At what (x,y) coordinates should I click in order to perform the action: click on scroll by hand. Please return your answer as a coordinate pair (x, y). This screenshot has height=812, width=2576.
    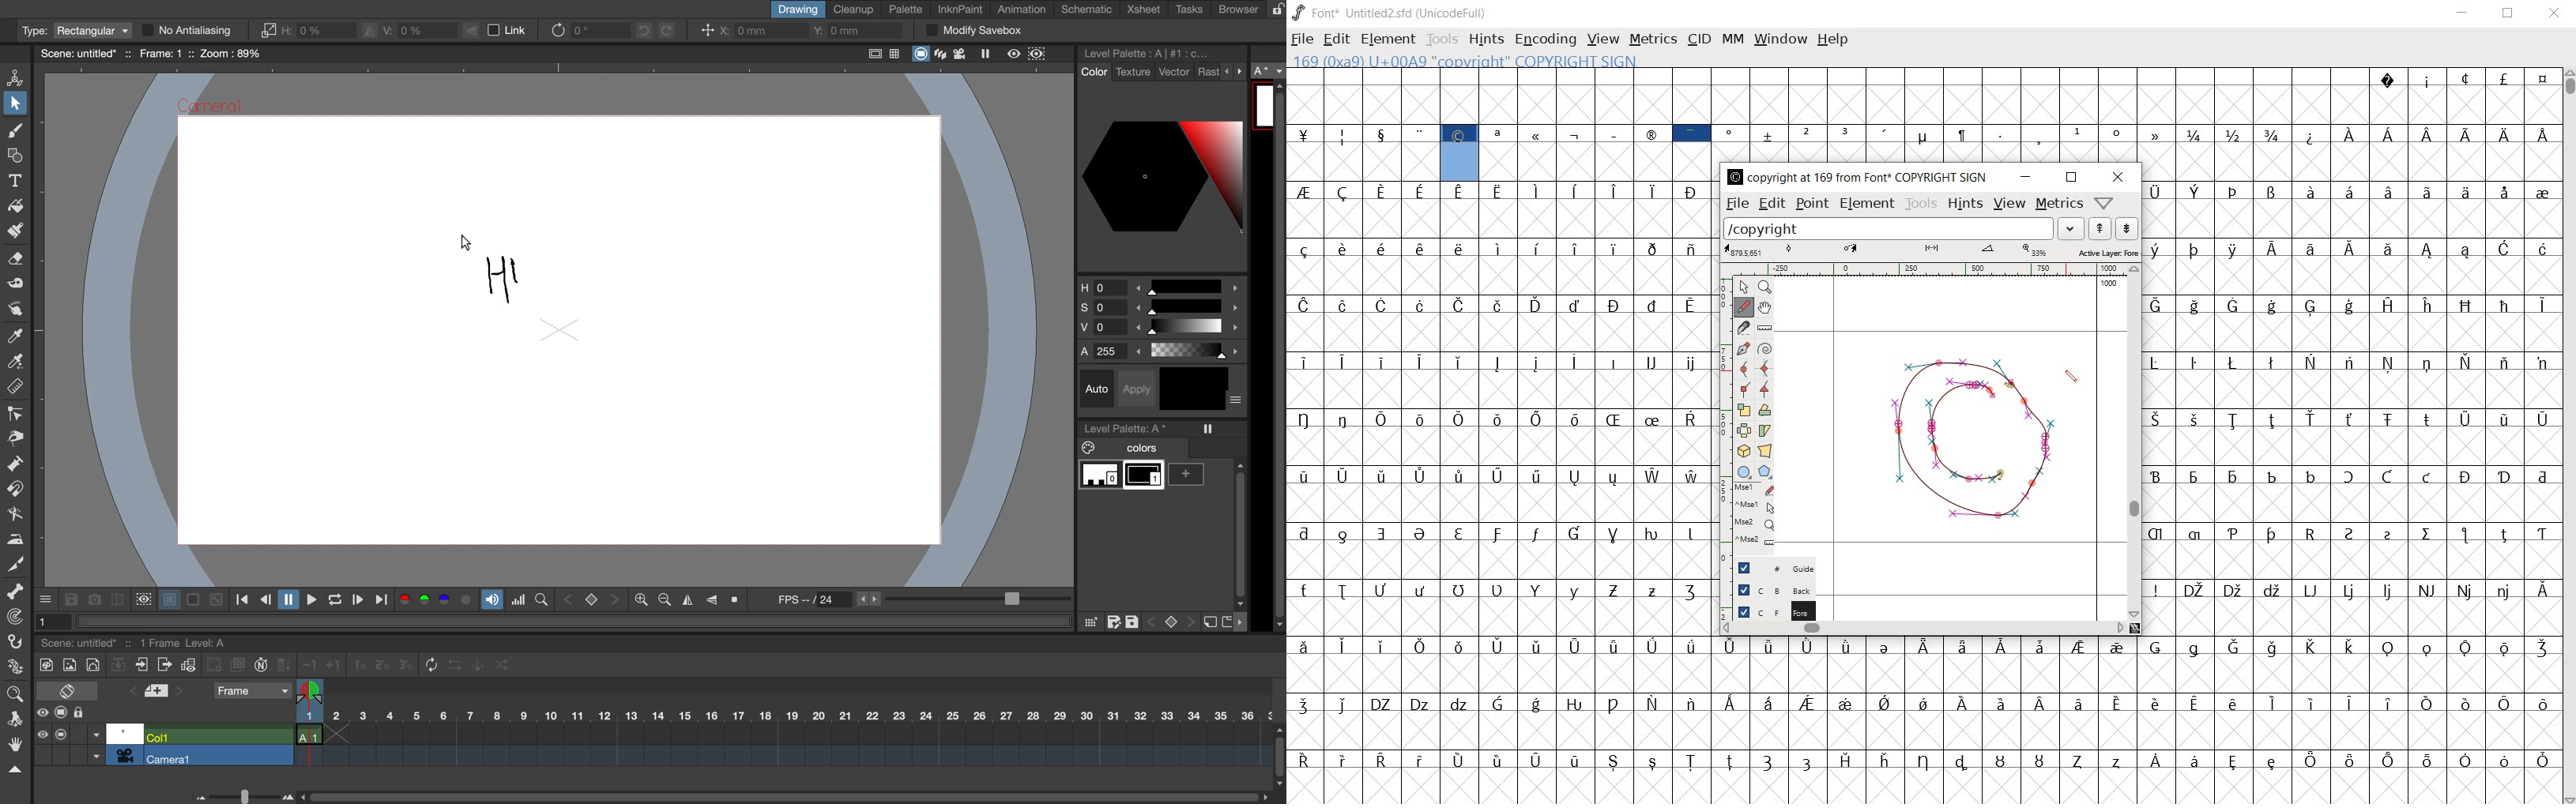
    Looking at the image, I should click on (1764, 308).